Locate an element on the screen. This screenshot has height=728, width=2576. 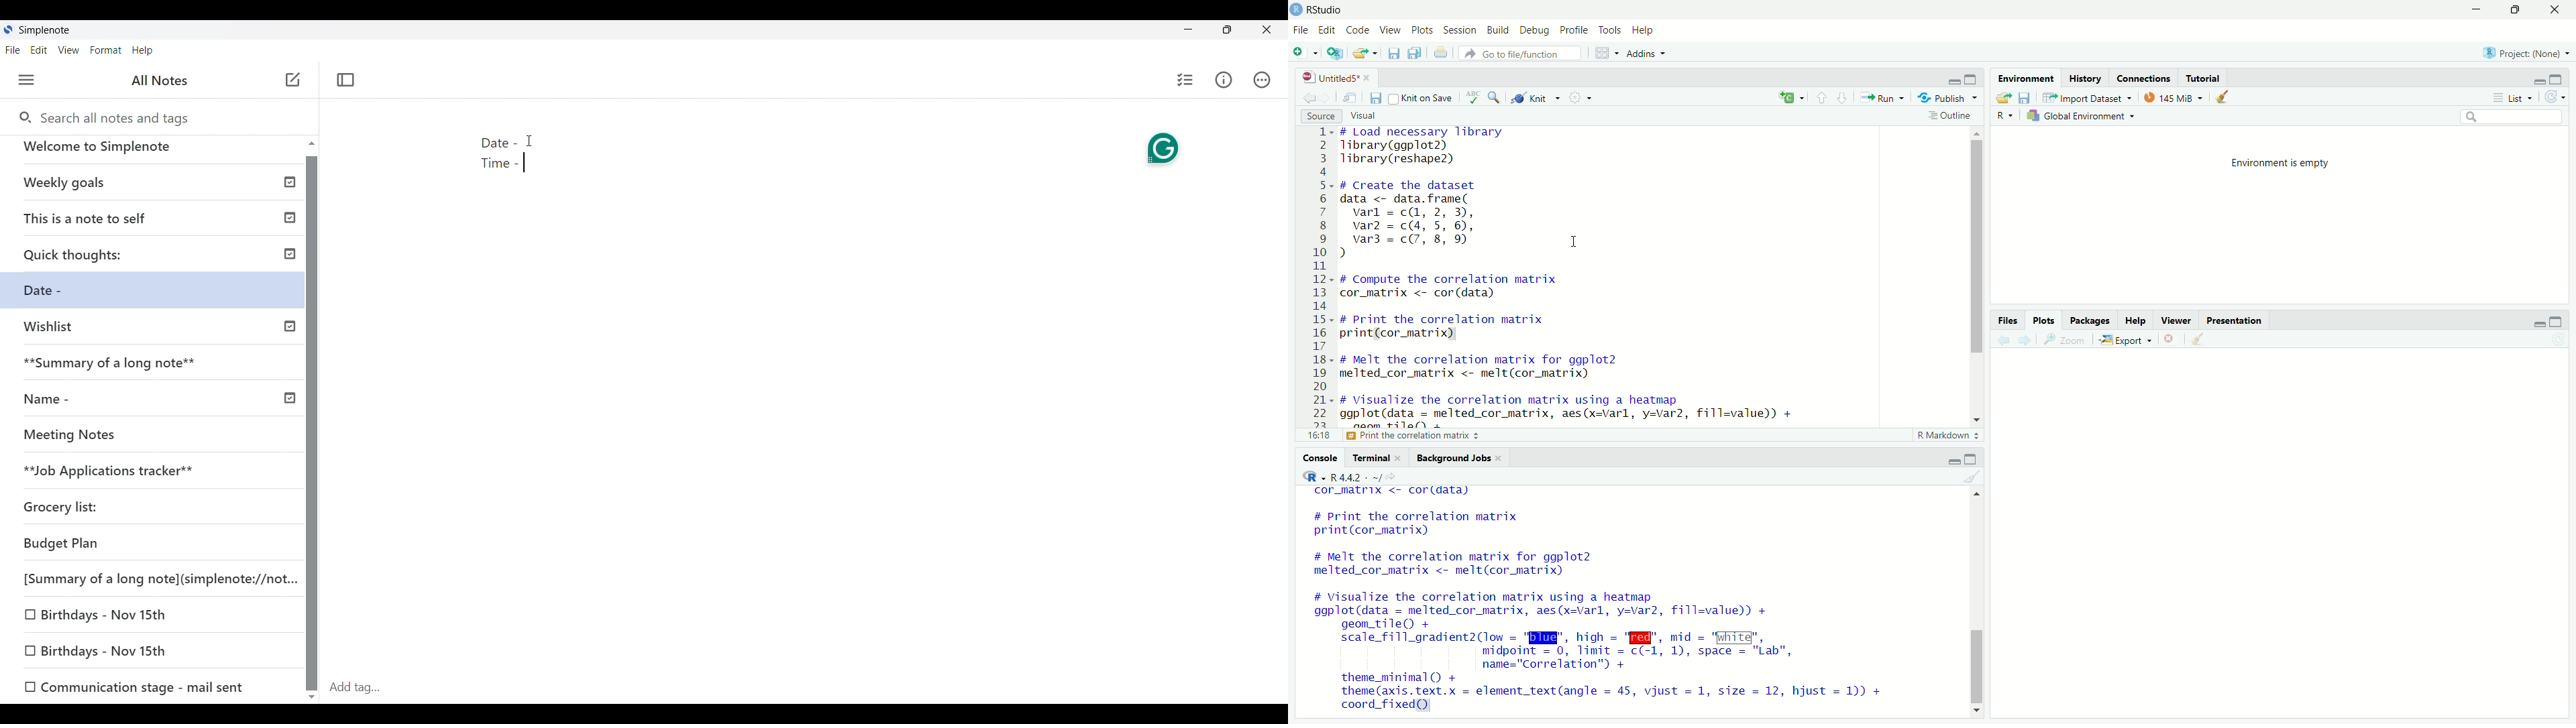
console is located at coordinates (1322, 458).